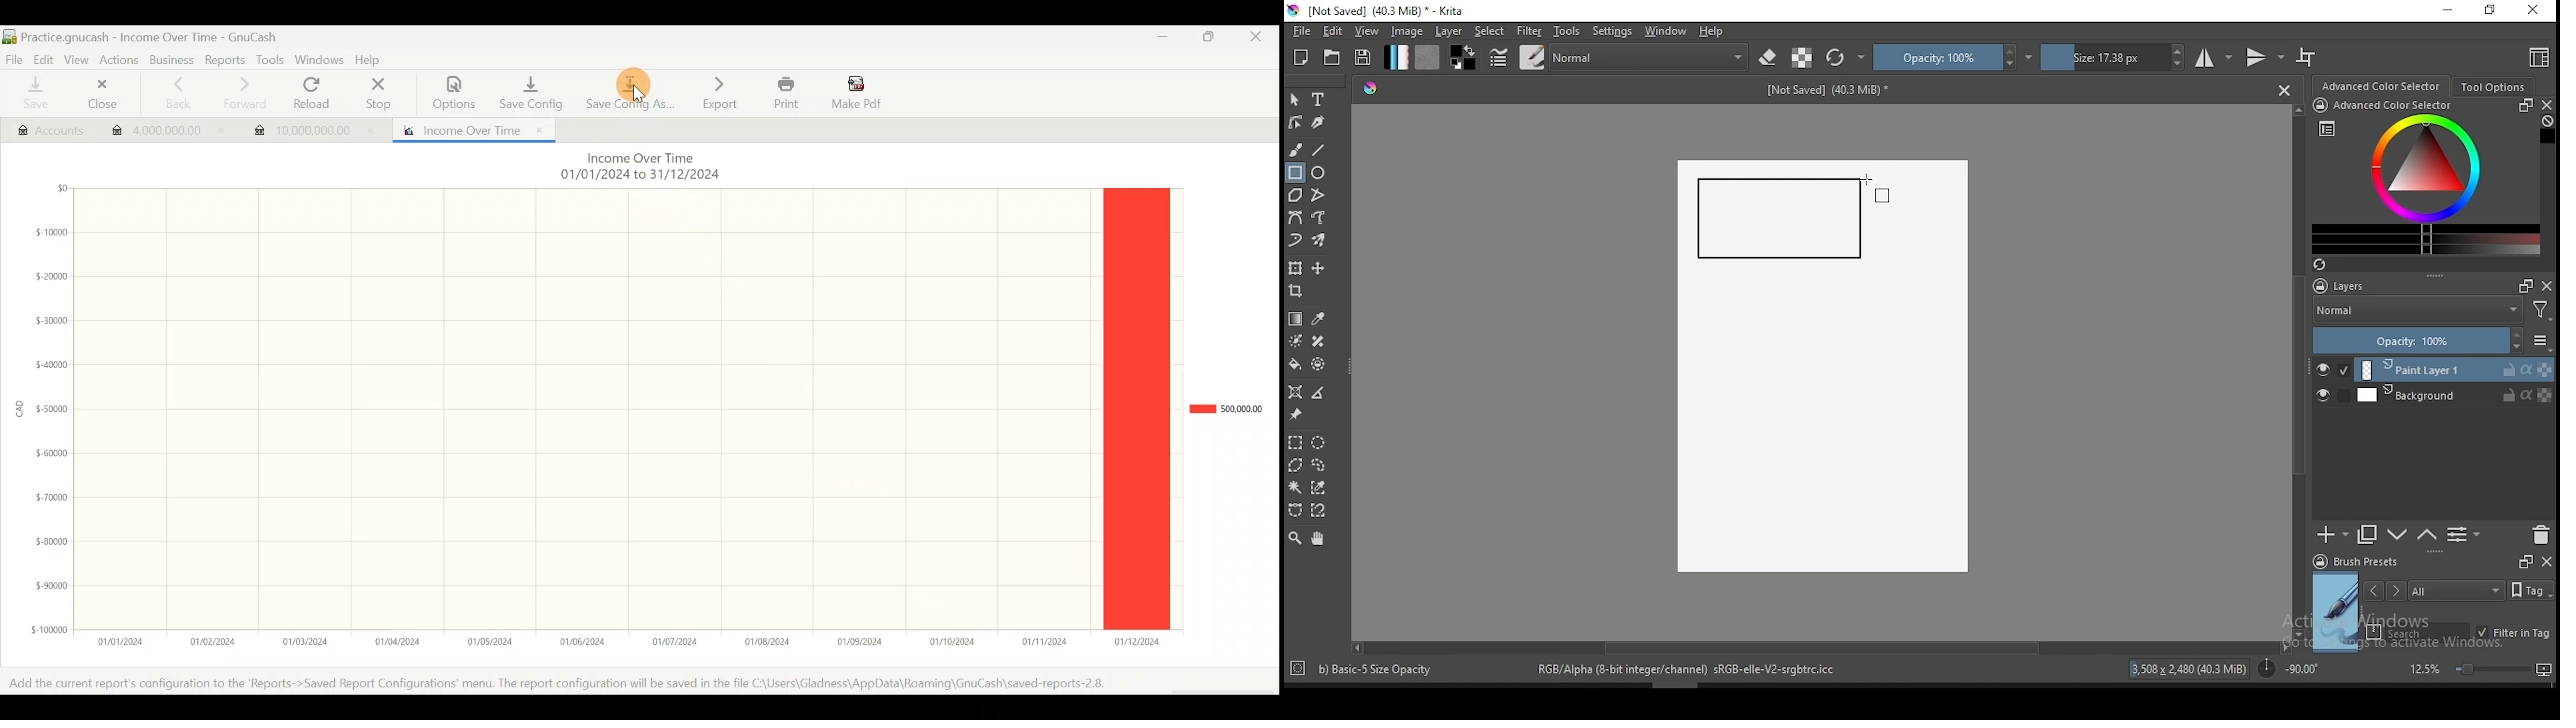 The height and width of the screenshot is (728, 2576). What do you see at coordinates (1296, 319) in the screenshot?
I see `gradient tool` at bounding box center [1296, 319].